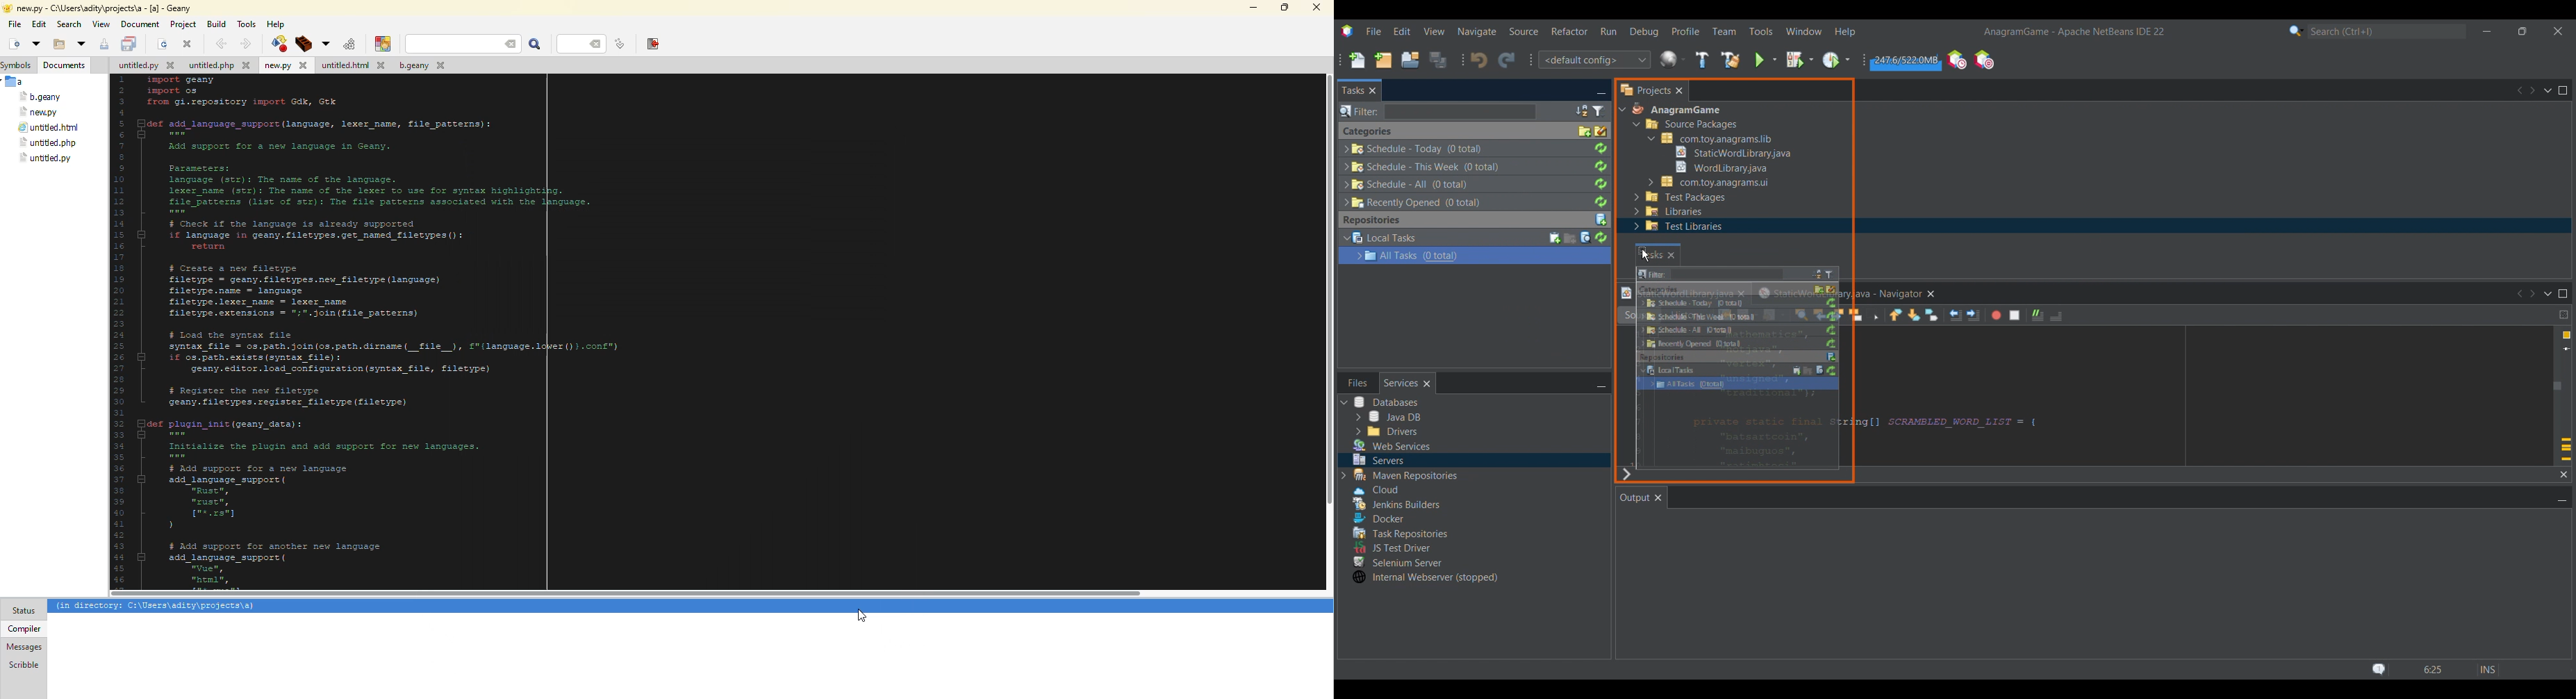 The image size is (2576, 700). What do you see at coordinates (140, 24) in the screenshot?
I see `document` at bounding box center [140, 24].